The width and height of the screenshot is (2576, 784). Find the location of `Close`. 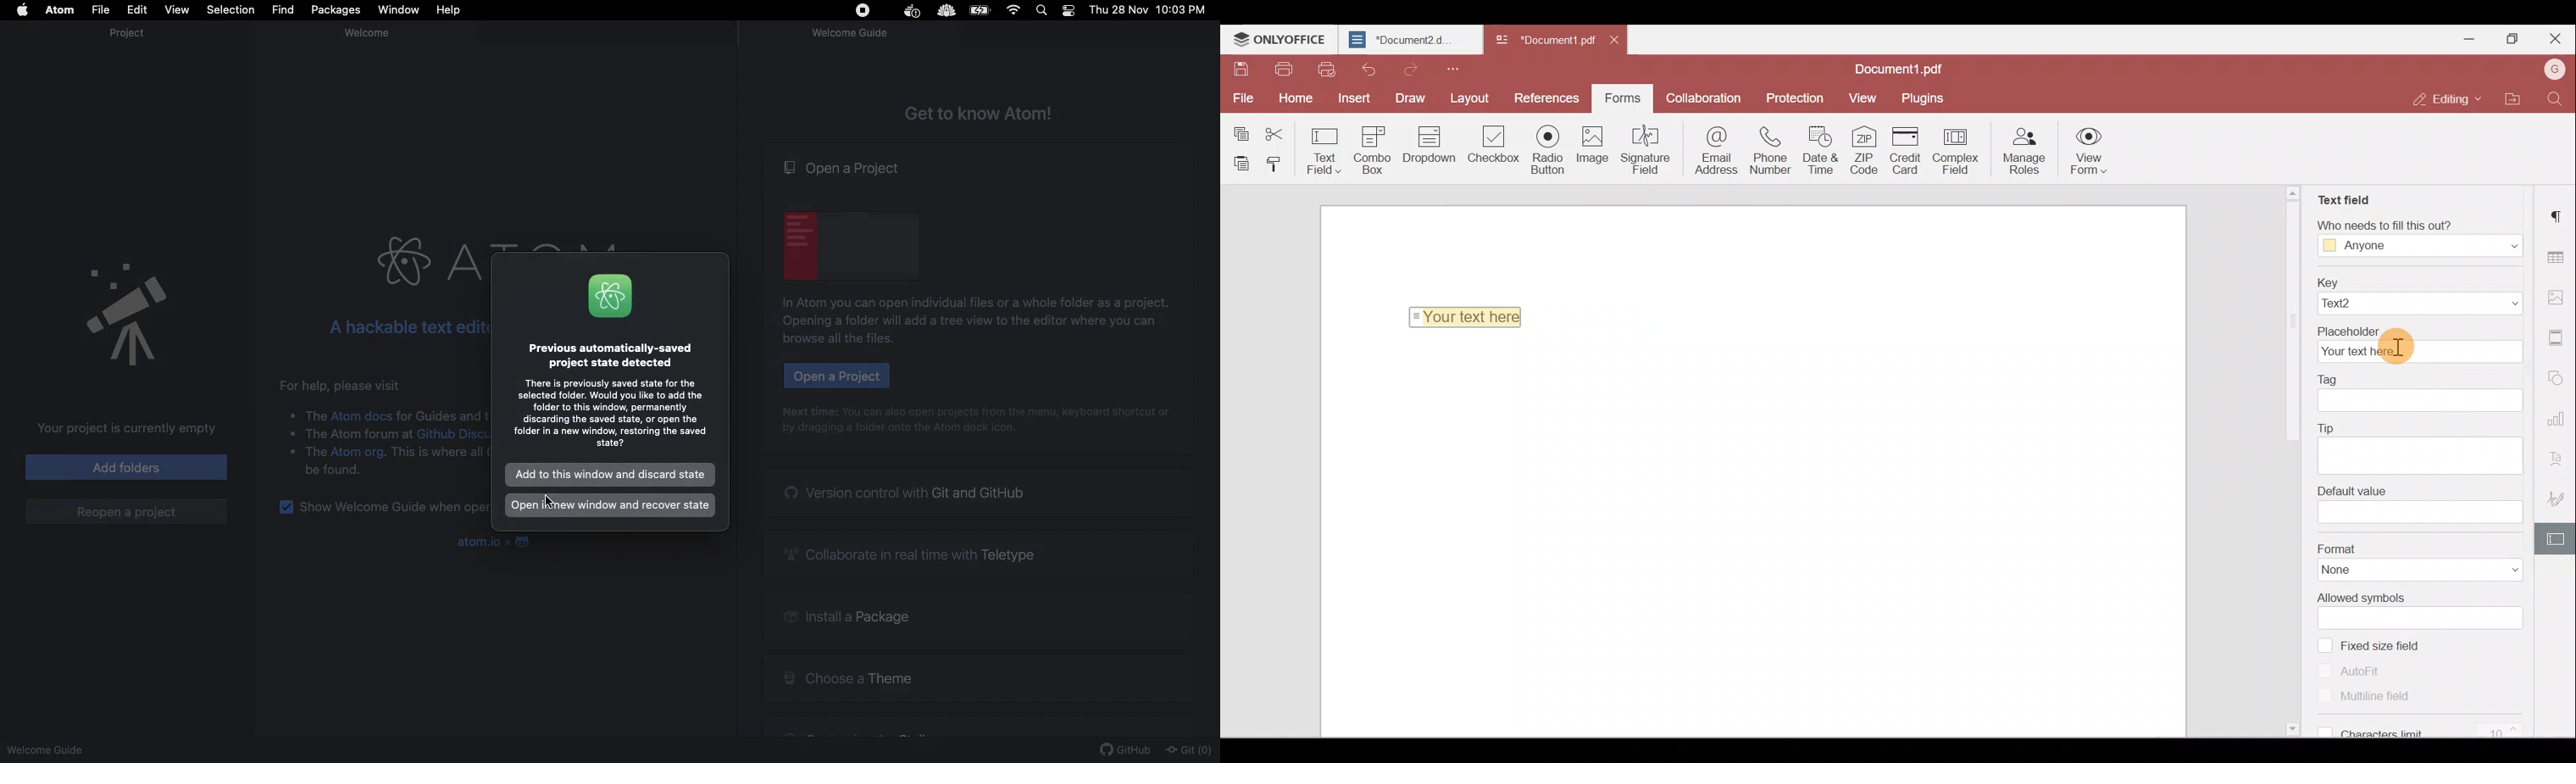

Close is located at coordinates (2556, 37).